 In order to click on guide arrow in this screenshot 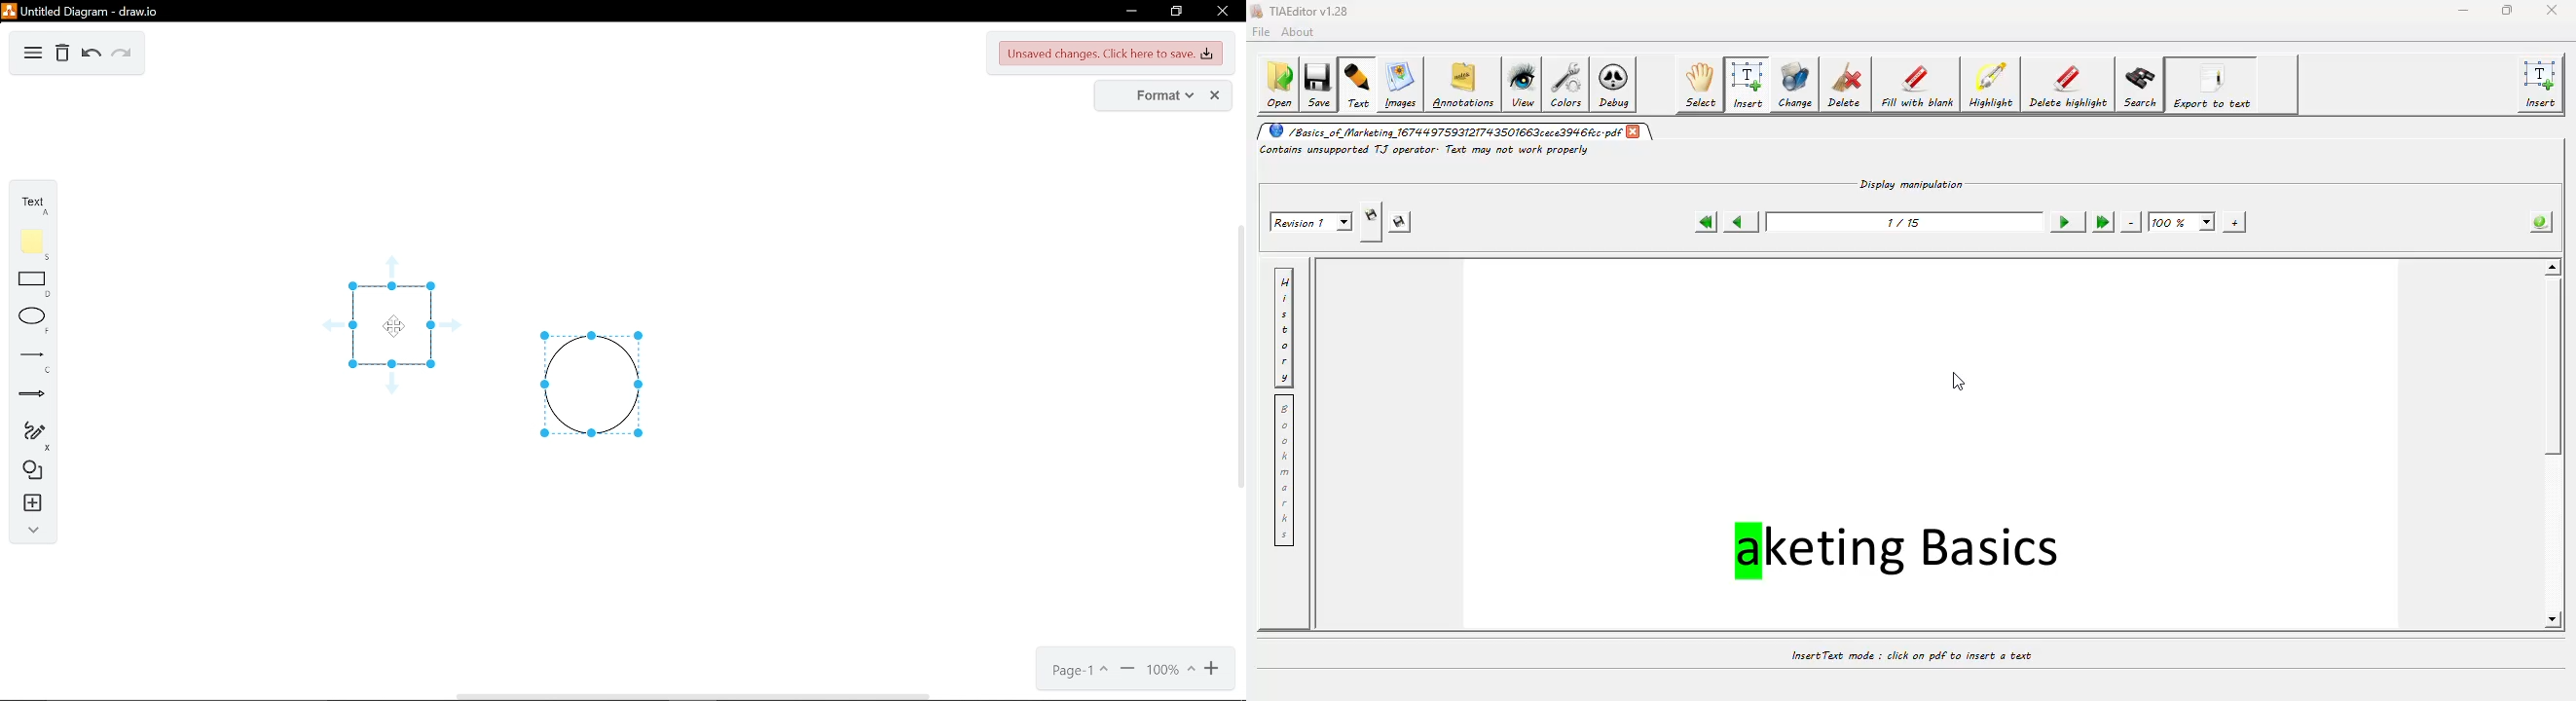, I will do `click(392, 266)`.